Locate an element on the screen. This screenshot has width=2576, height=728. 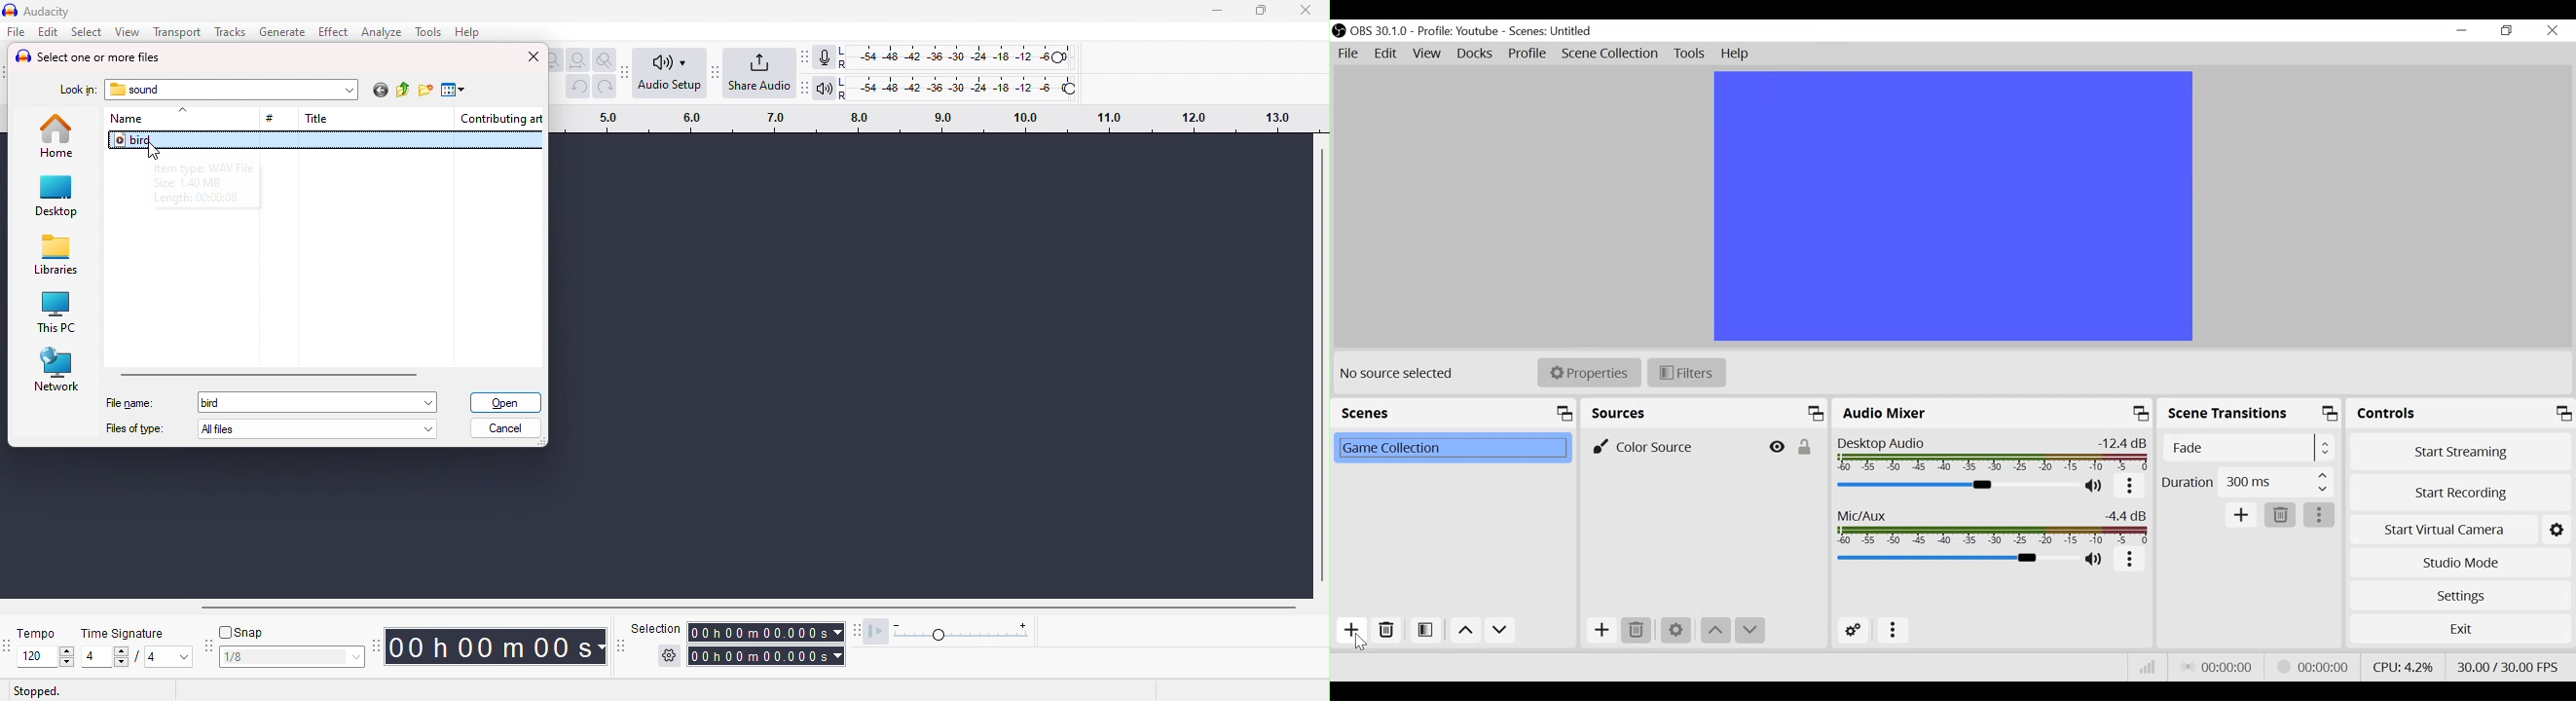
File is located at coordinates (1348, 53).